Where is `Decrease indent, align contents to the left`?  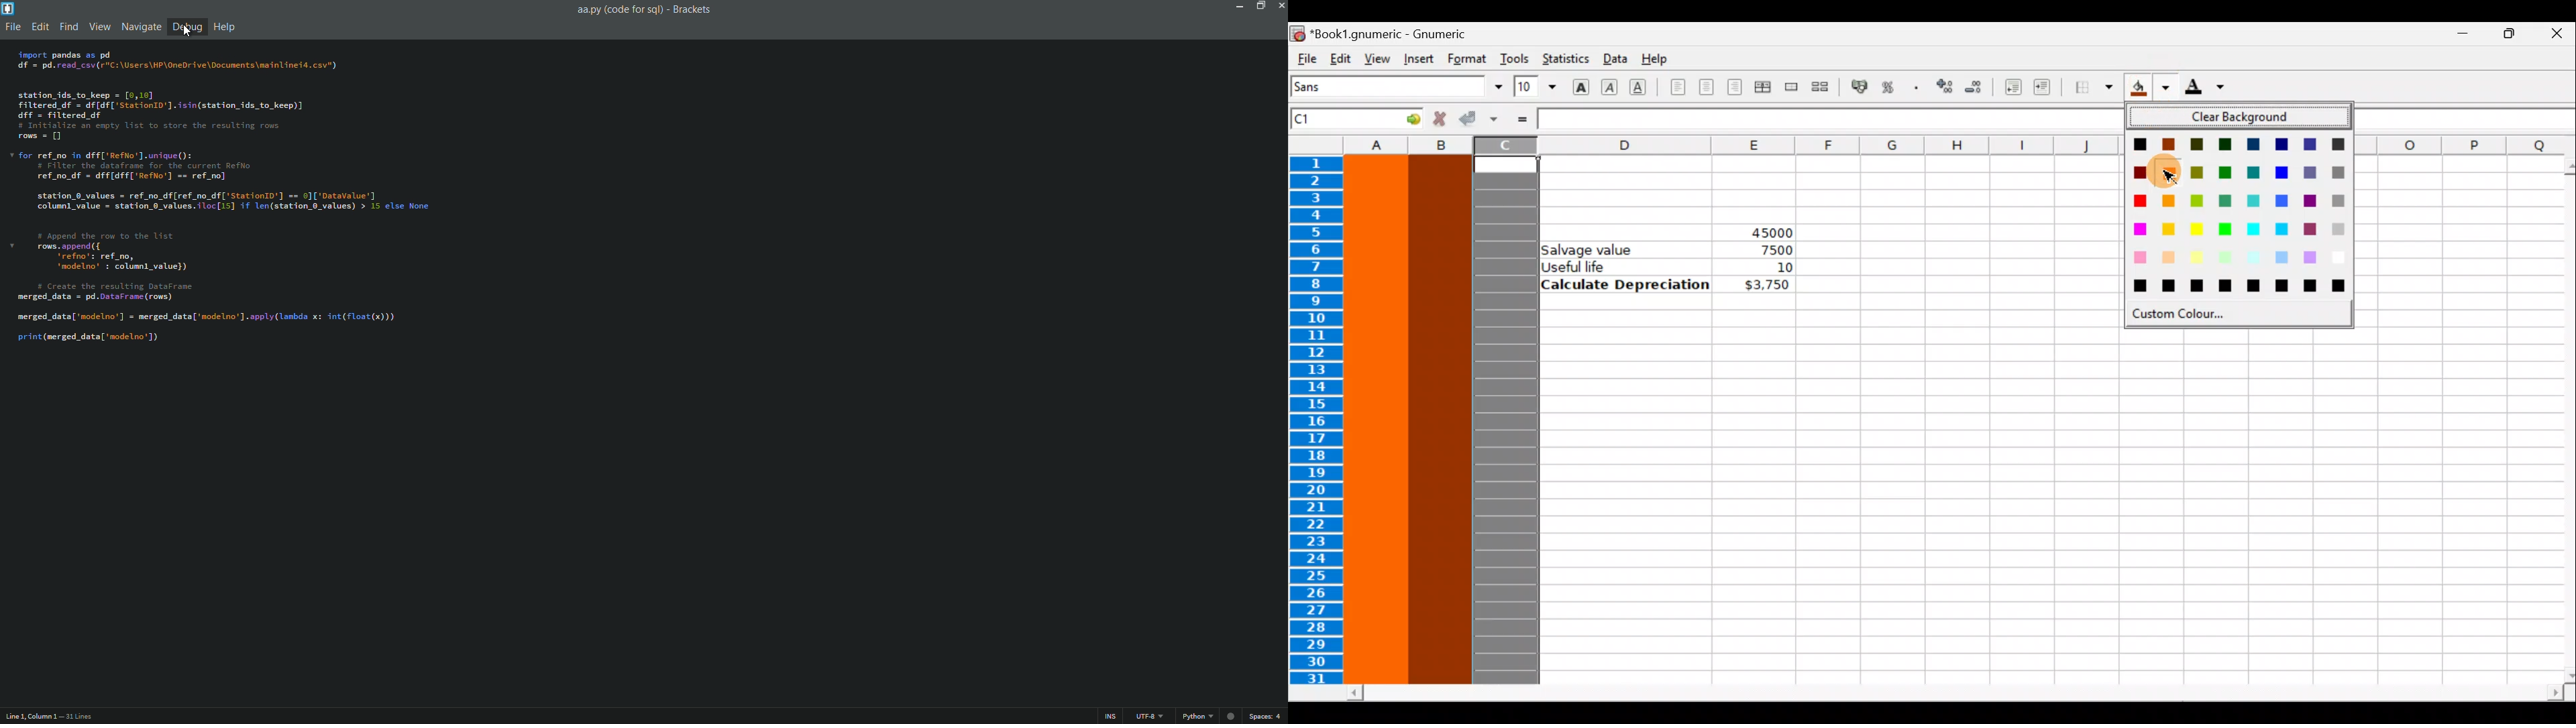 Decrease indent, align contents to the left is located at coordinates (2009, 87).